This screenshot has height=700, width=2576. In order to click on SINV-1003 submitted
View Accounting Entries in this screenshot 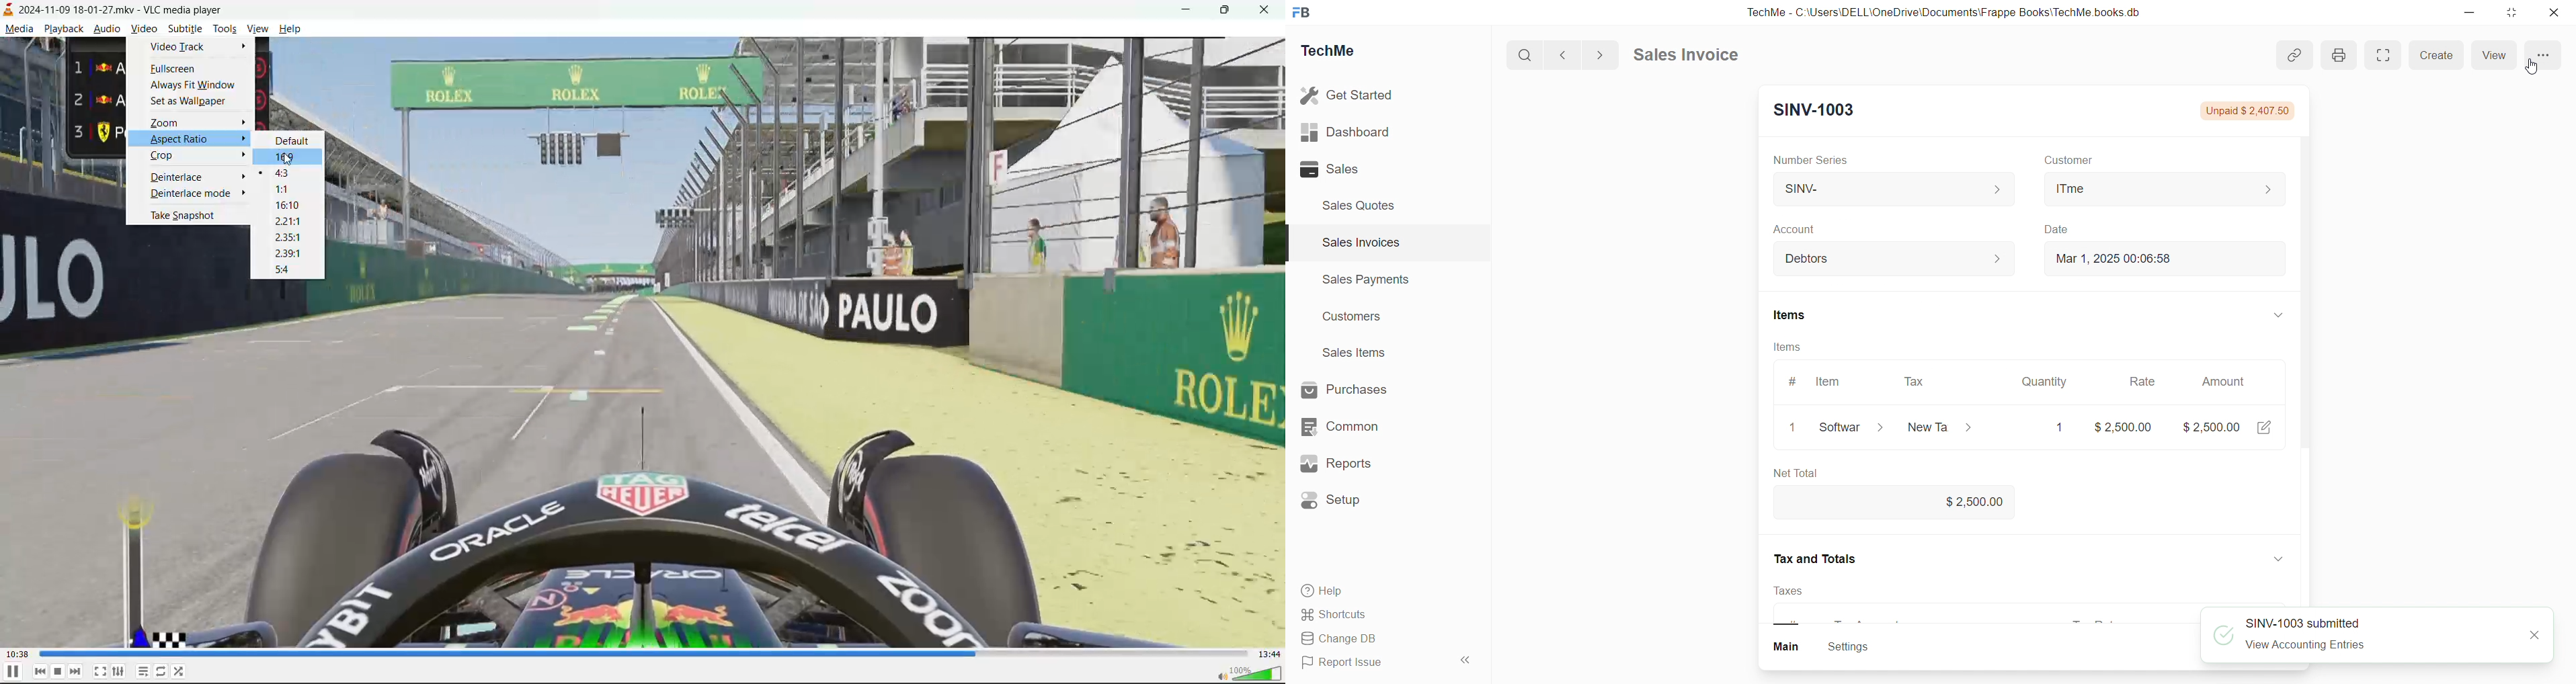, I will do `click(2304, 637)`.